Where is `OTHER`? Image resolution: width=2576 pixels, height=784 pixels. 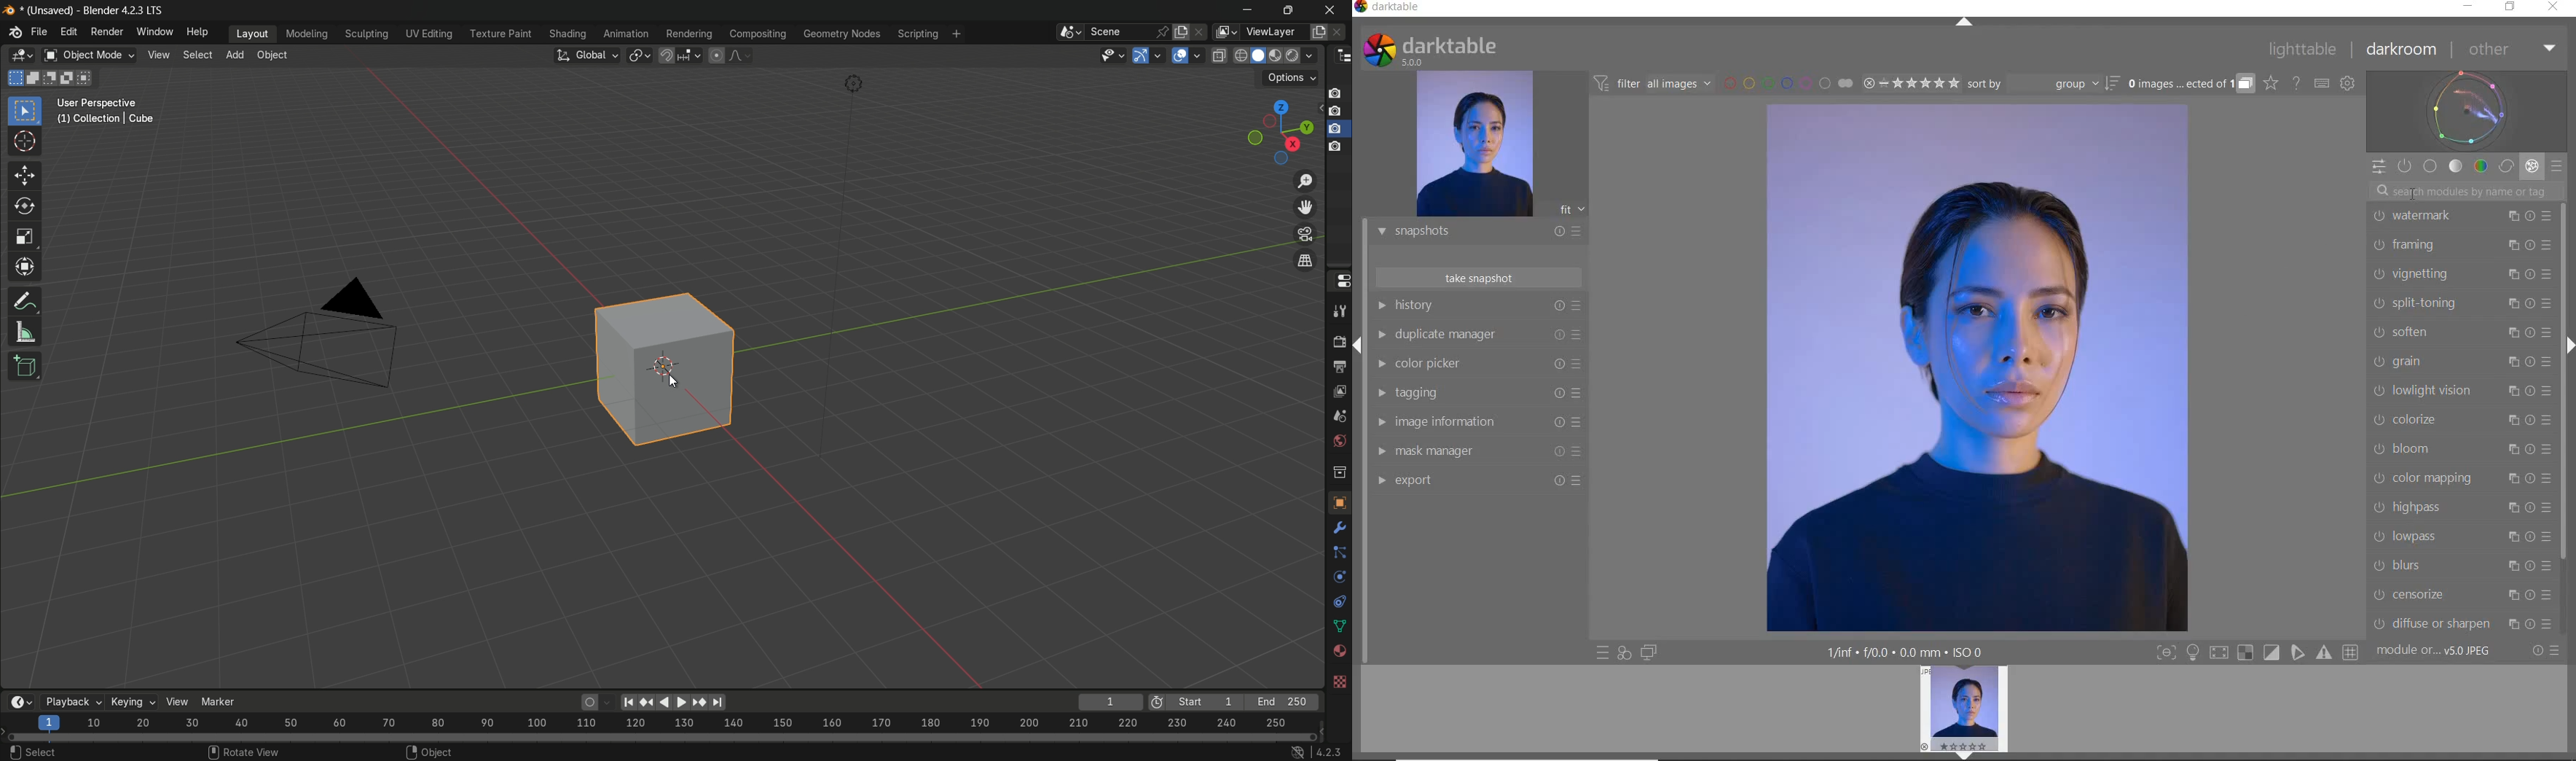
OTHER is located at coordinates (2510, 50).